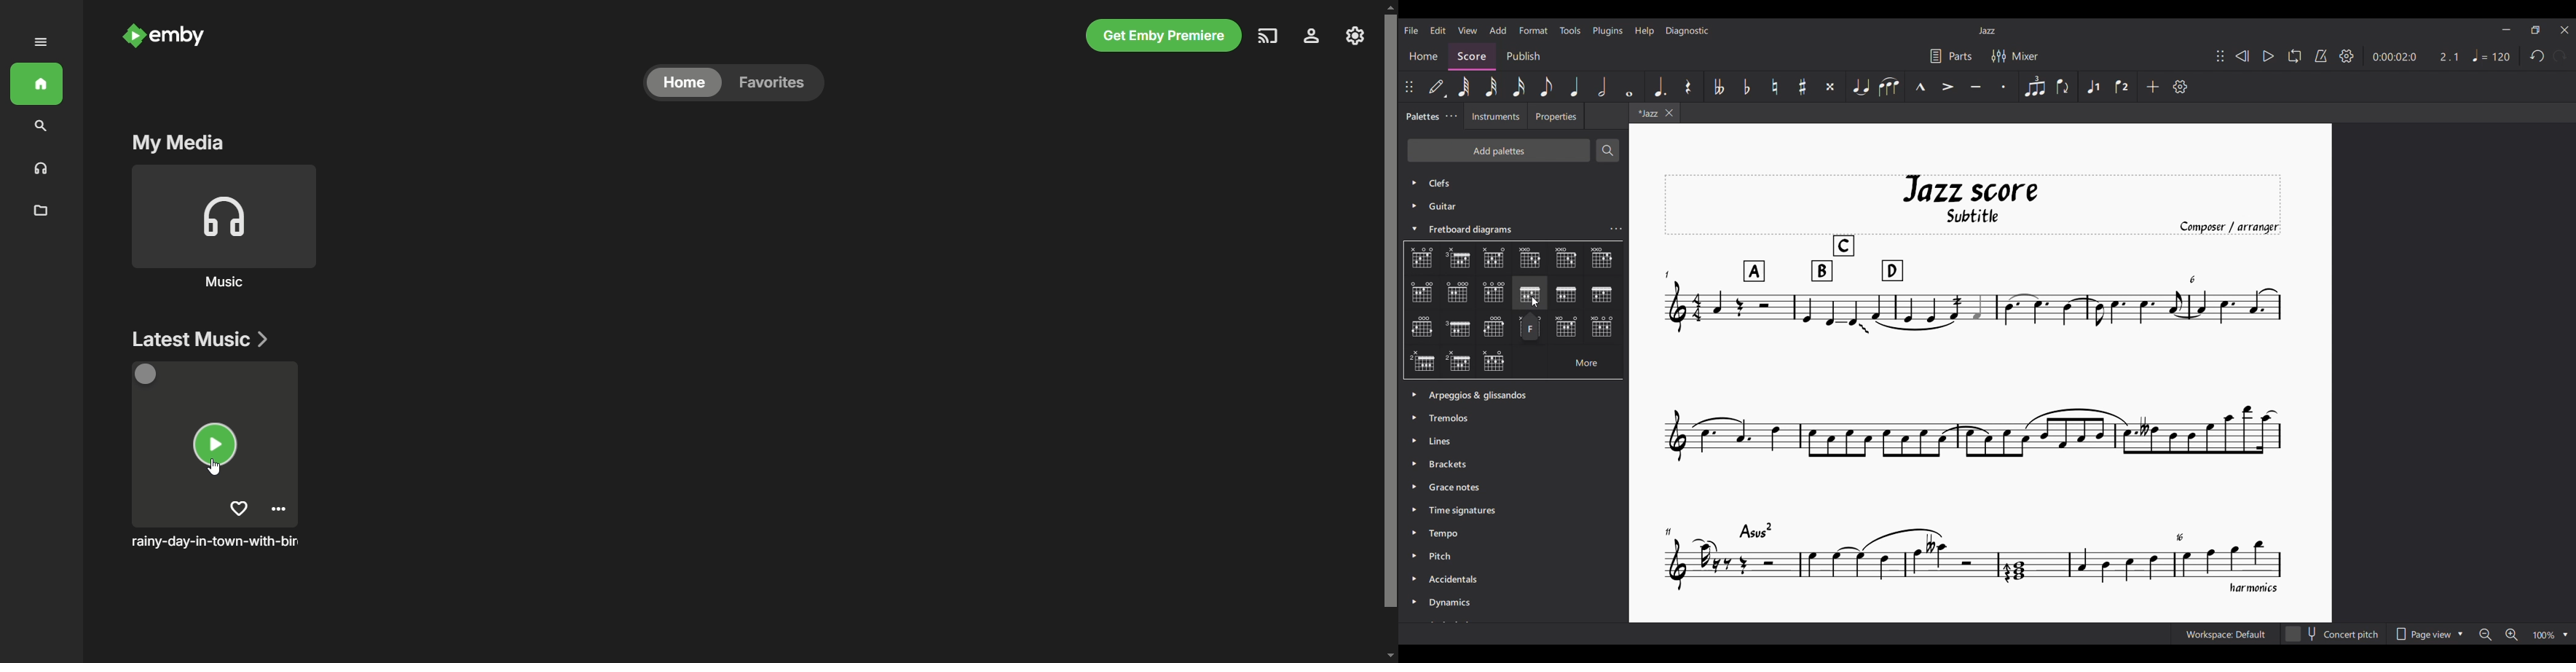 This screenshot has width=2576, height=672. What do you see at coordinates (1422, 360) in the screenshot?
I see `Chart 17` at bounding box center [1422, 360].